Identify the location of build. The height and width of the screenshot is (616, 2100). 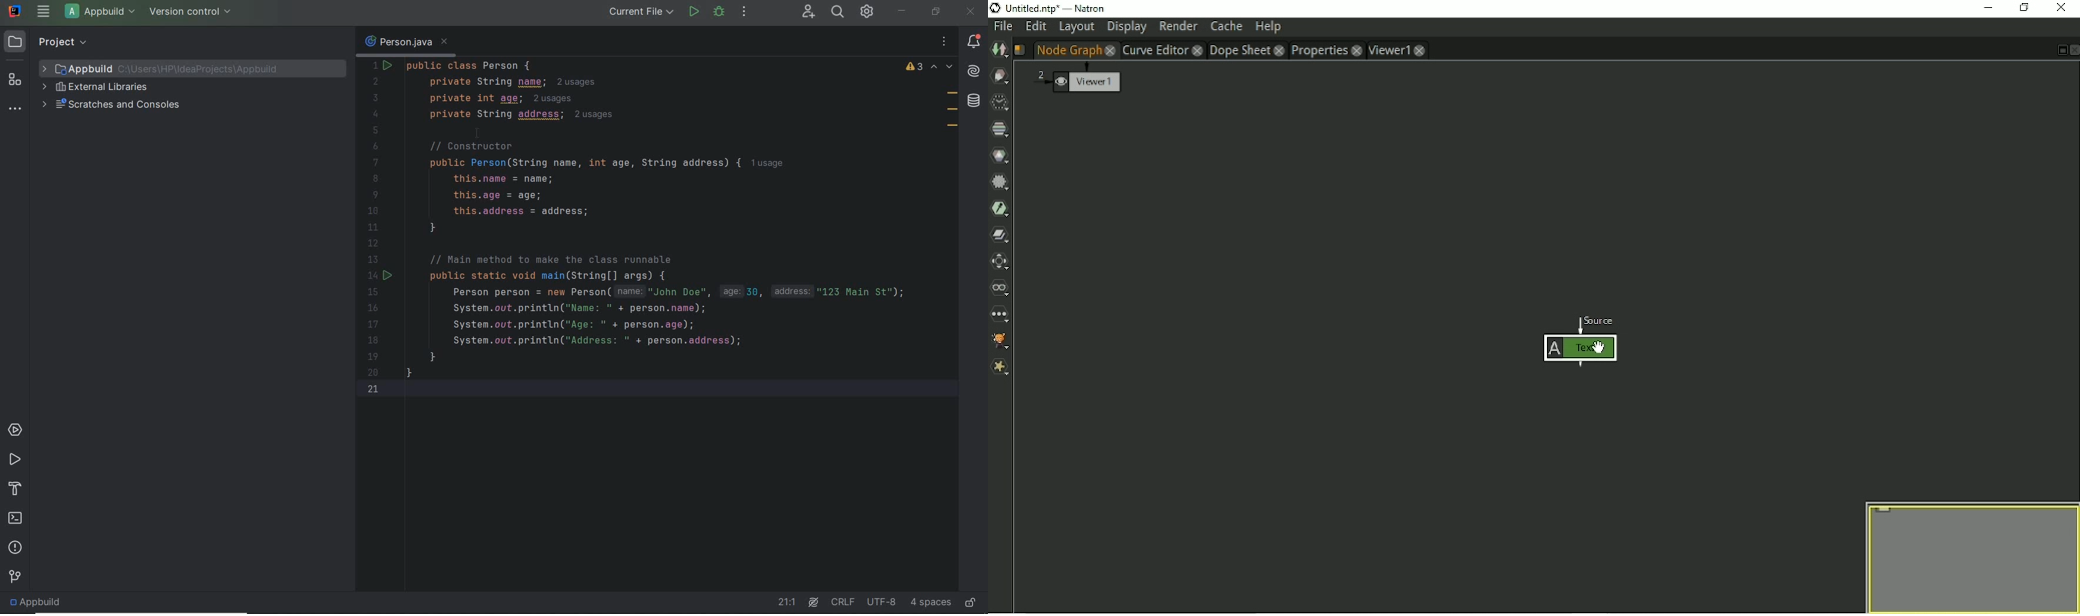
(15, 486).